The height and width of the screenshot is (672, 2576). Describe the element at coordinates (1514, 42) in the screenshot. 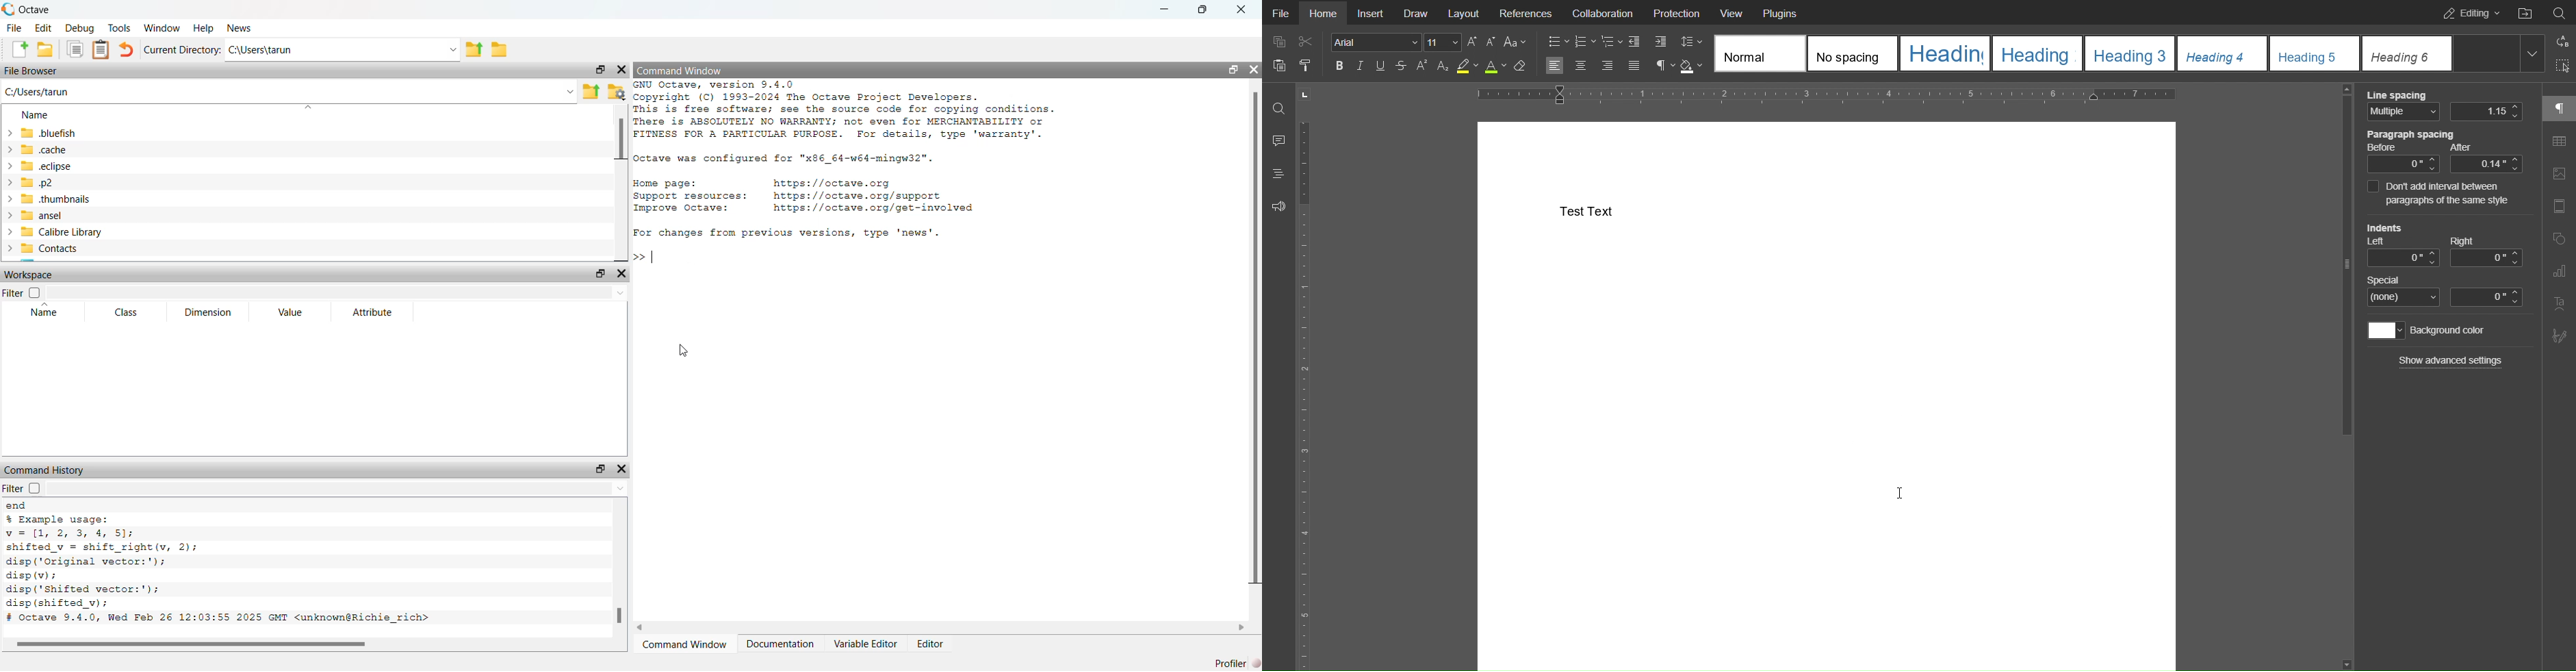

I see `Text Cases` at that location.